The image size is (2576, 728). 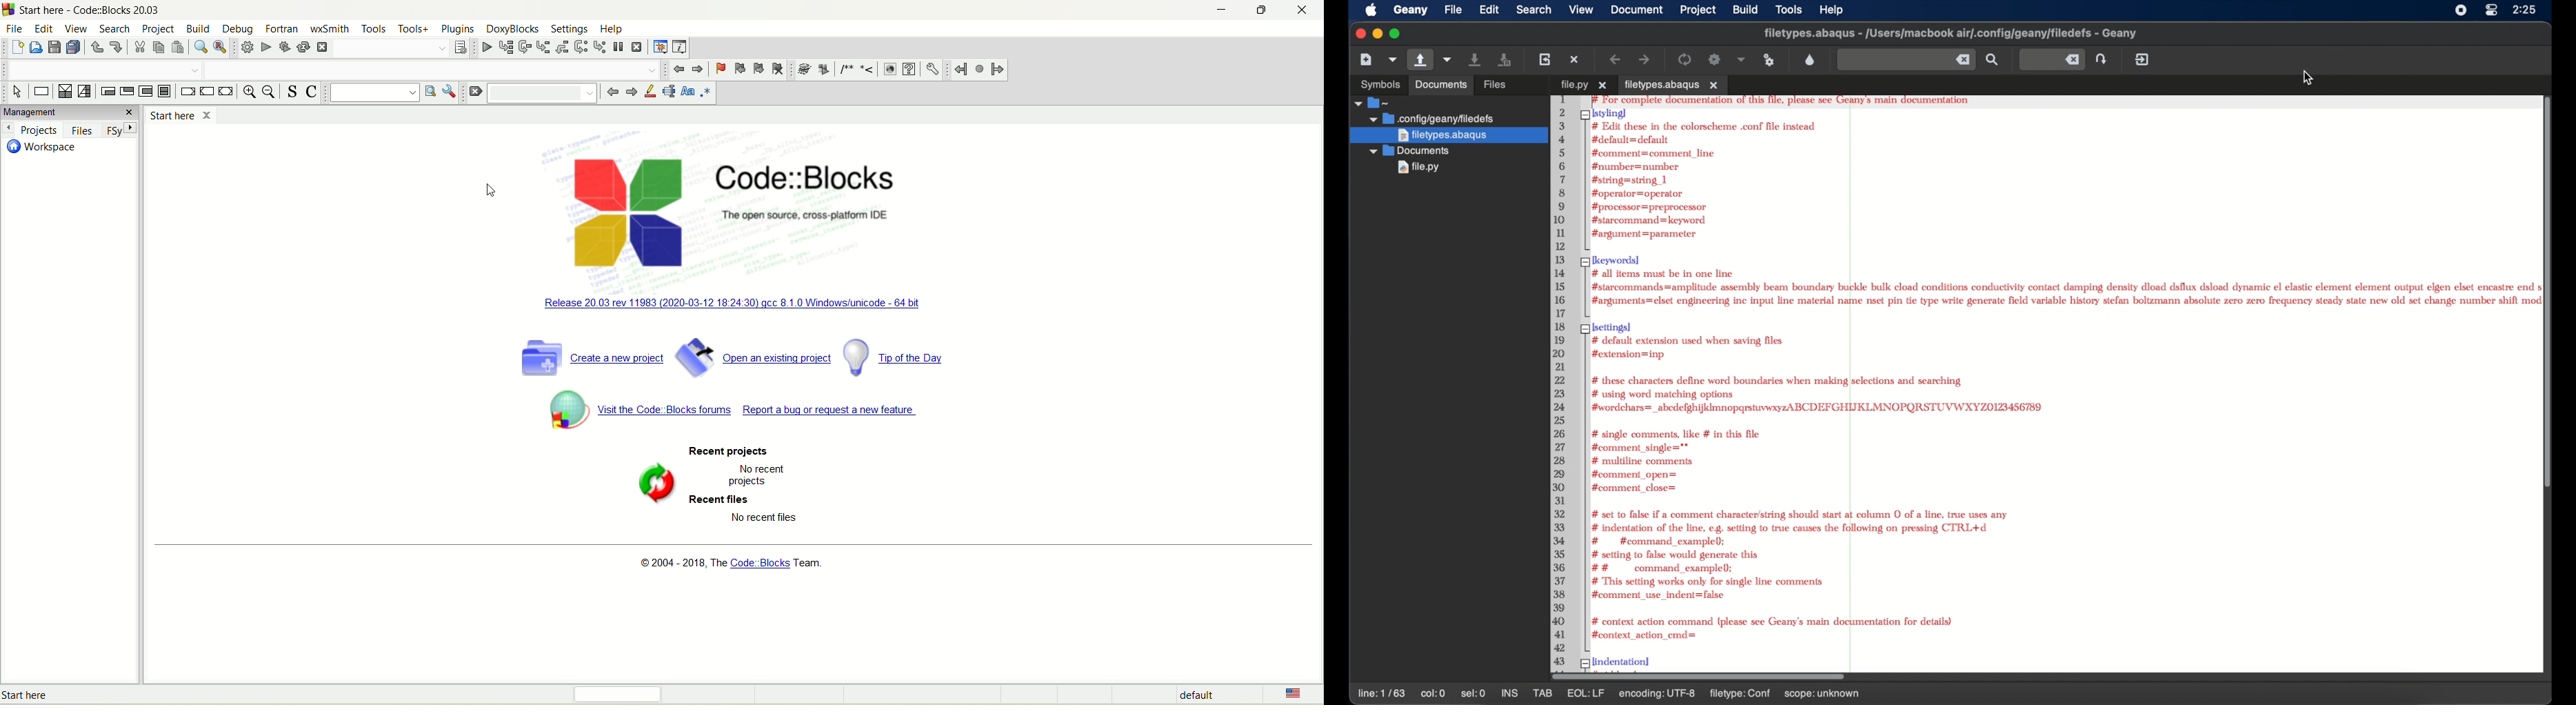 I want to click on code::block, so click(x=804, y=172).